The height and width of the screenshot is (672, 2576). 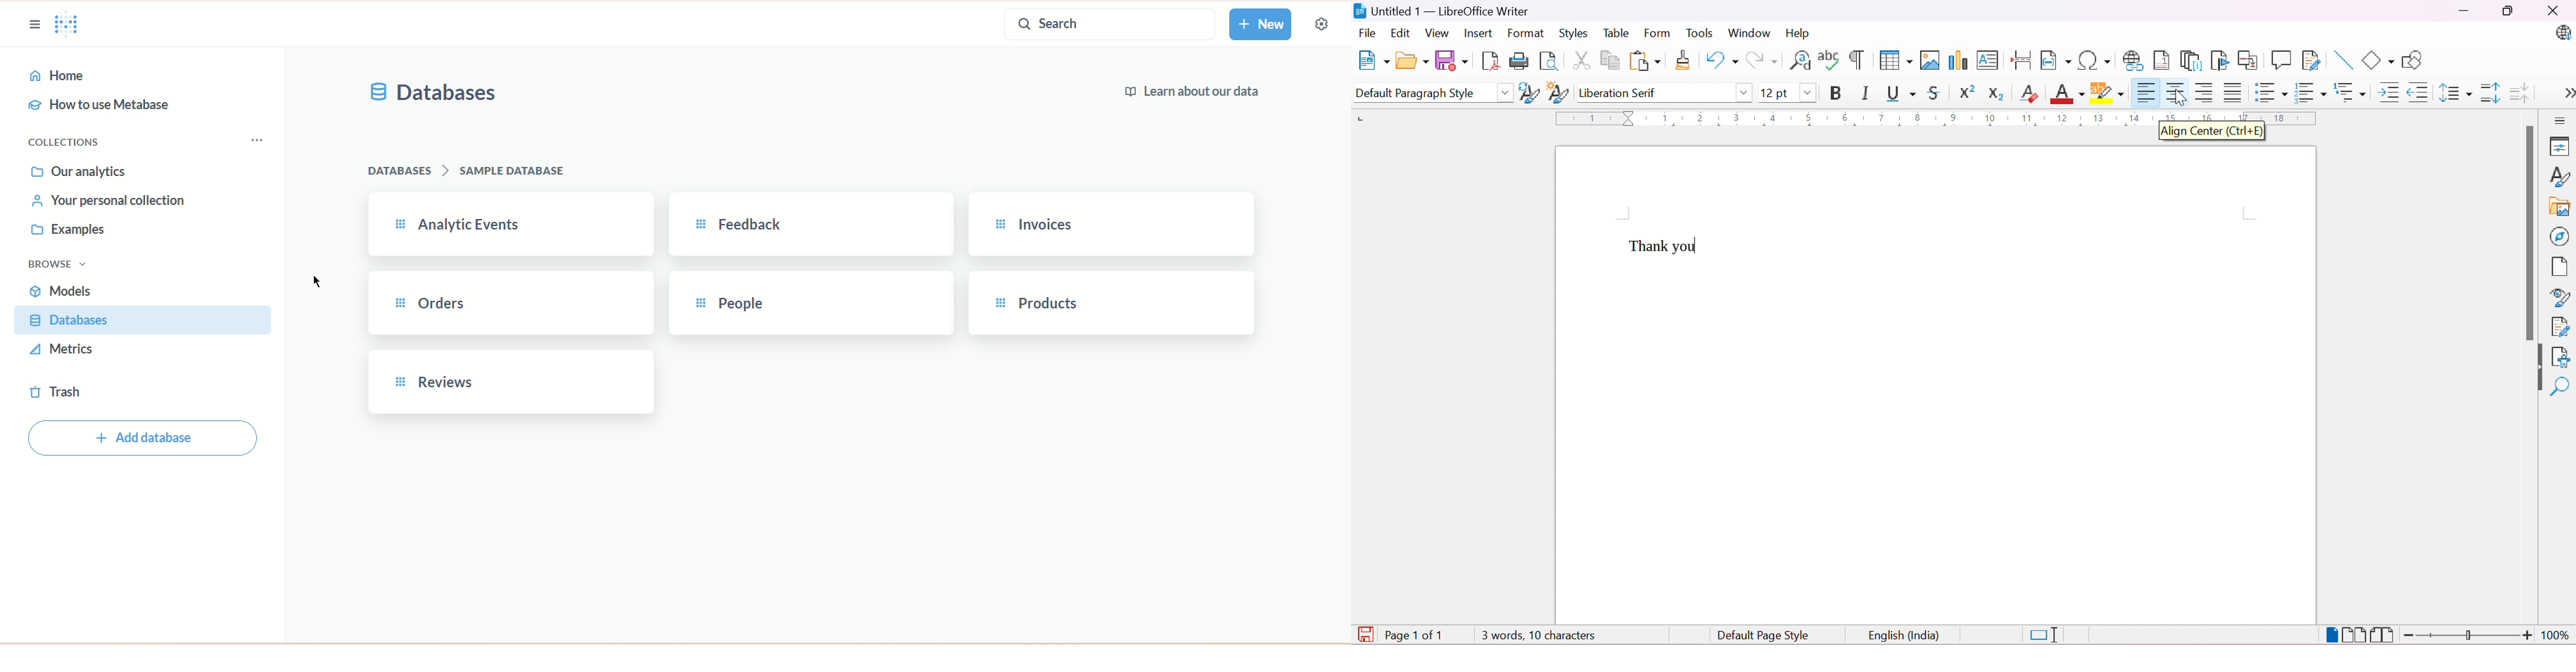 What do you see at coordinates (1579, 59) in the screenshot?
I see `Cut` at bounding box center [1579, 59].